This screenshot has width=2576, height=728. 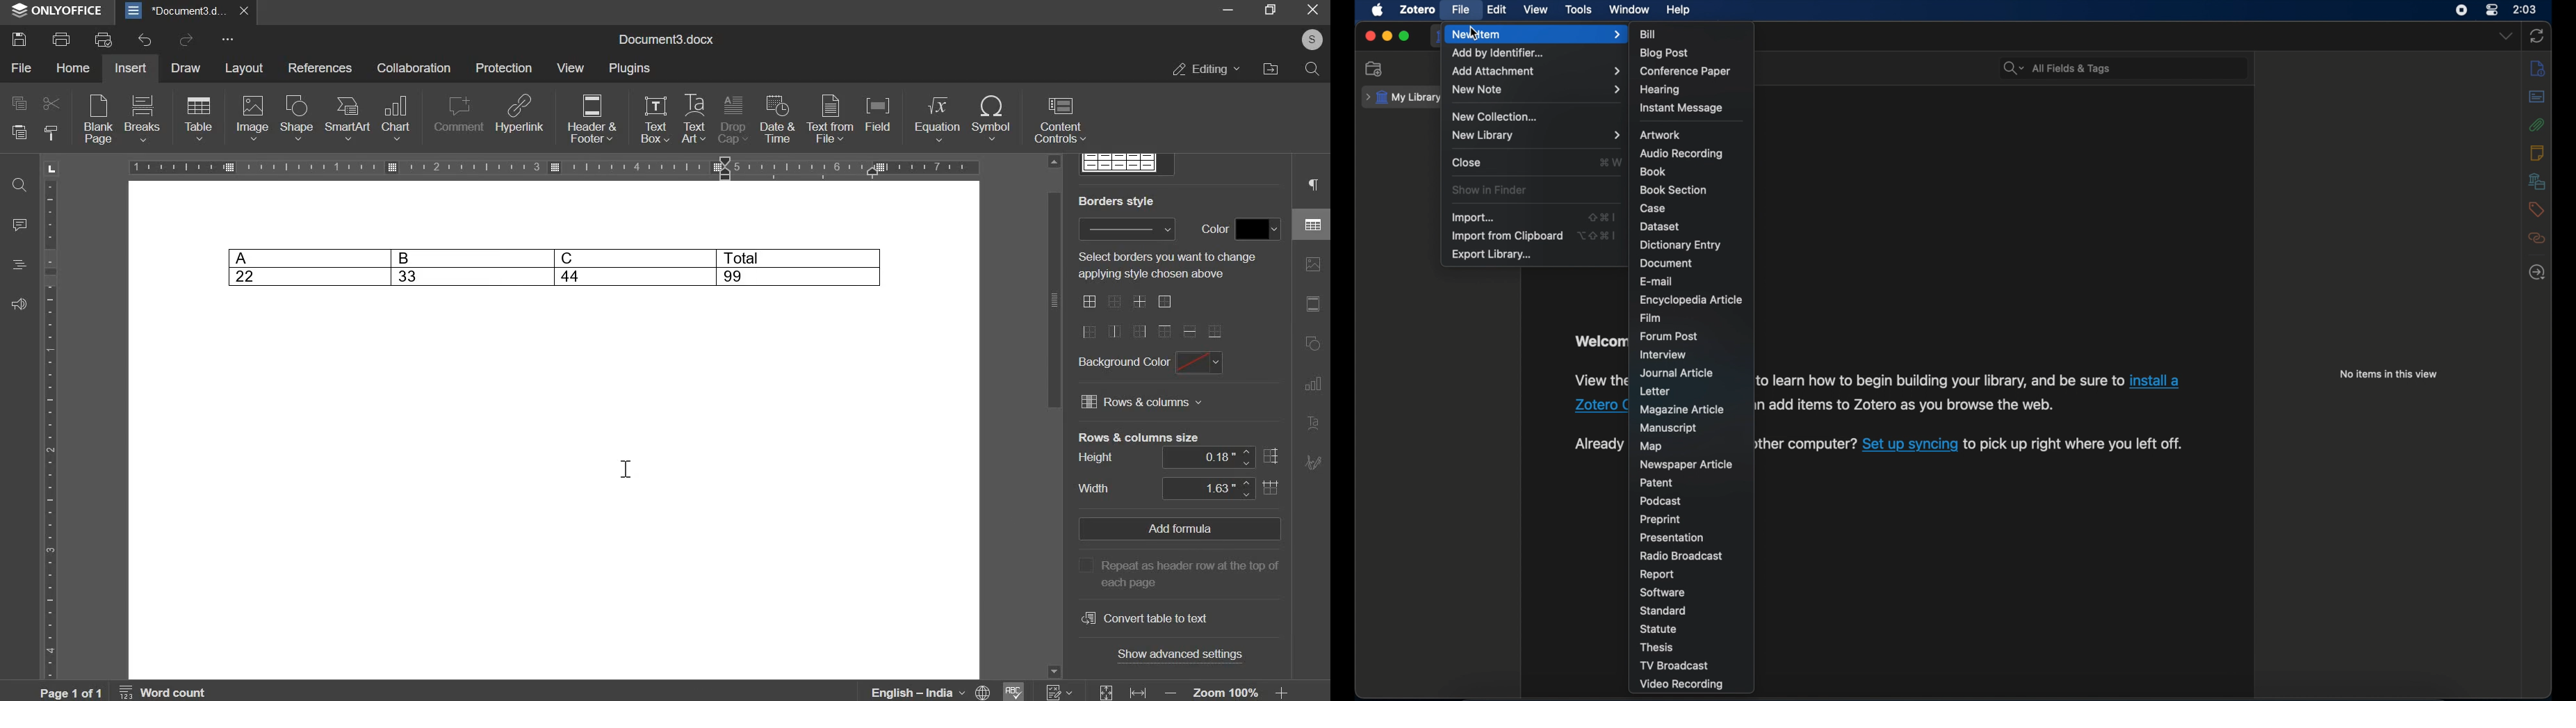 I want to click on exit, so click(x=1313, y=12).